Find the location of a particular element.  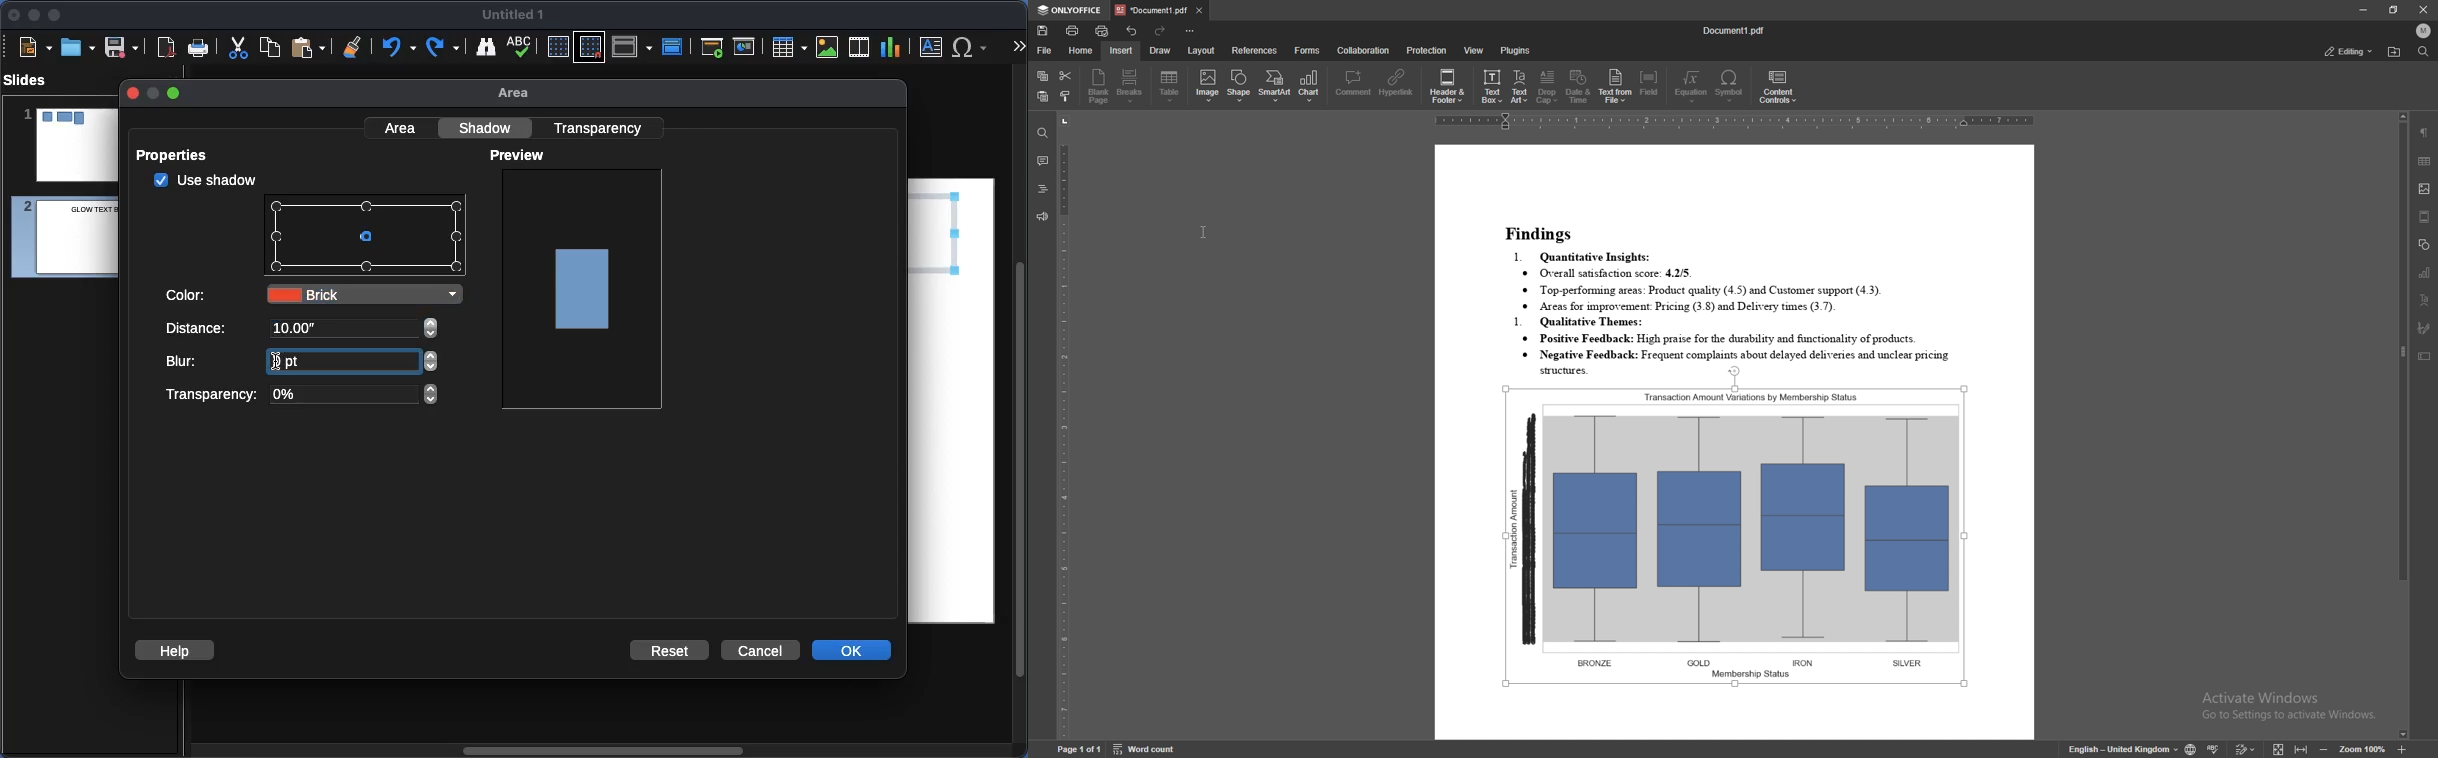

zoom is located at coordinates (2362, 749).